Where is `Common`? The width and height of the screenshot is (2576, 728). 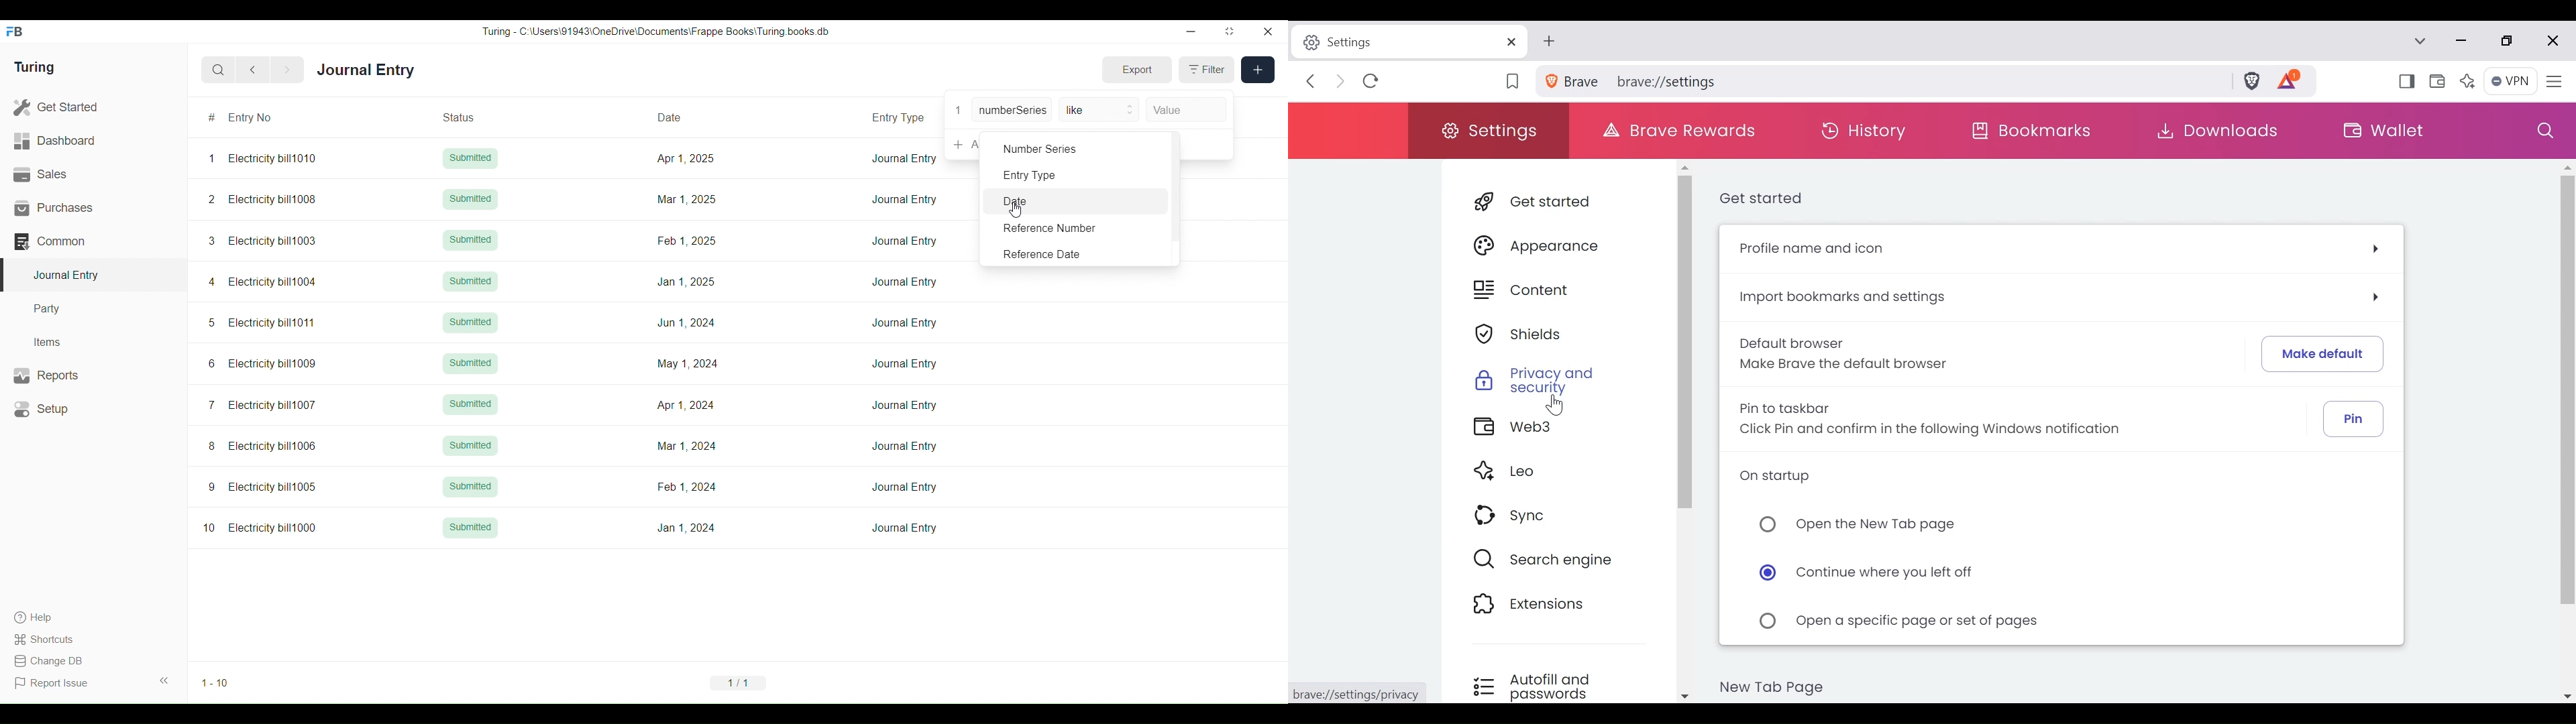
Common is located at coordinates (93, 241).